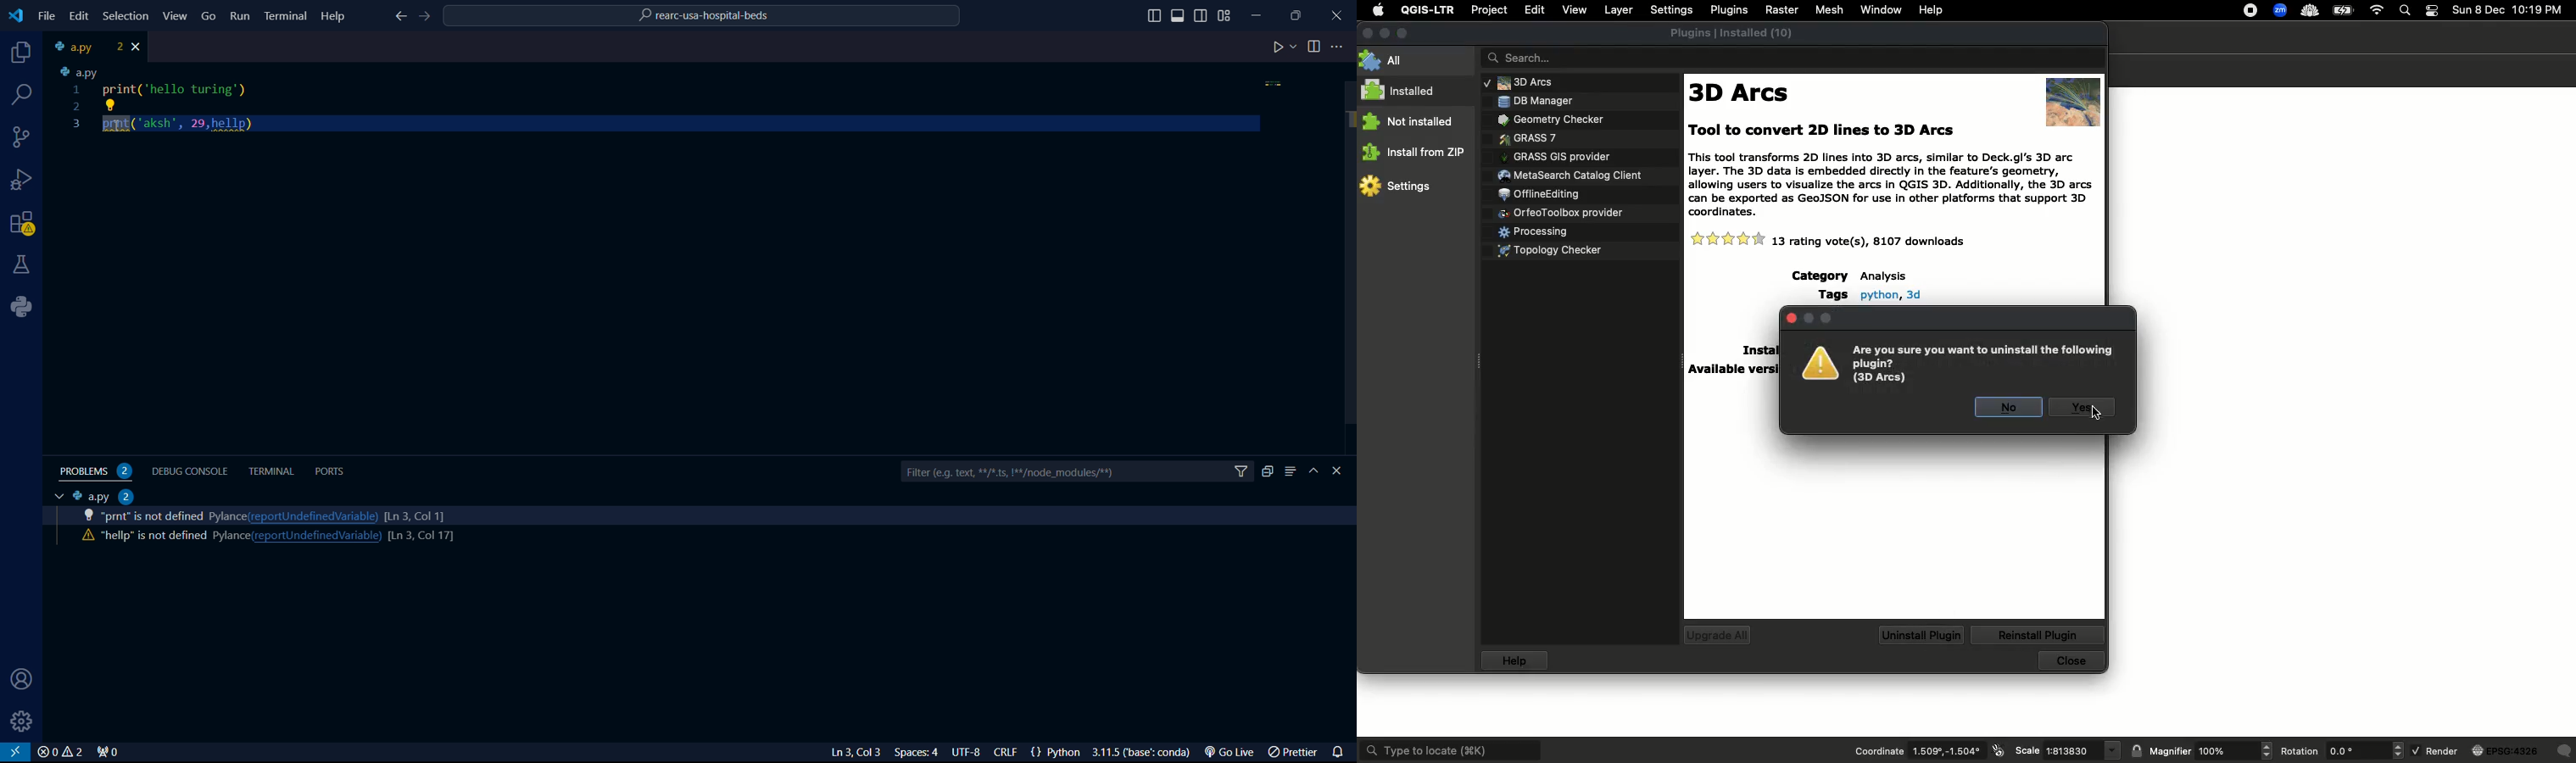  I want to click on labs, so click(23, 264).